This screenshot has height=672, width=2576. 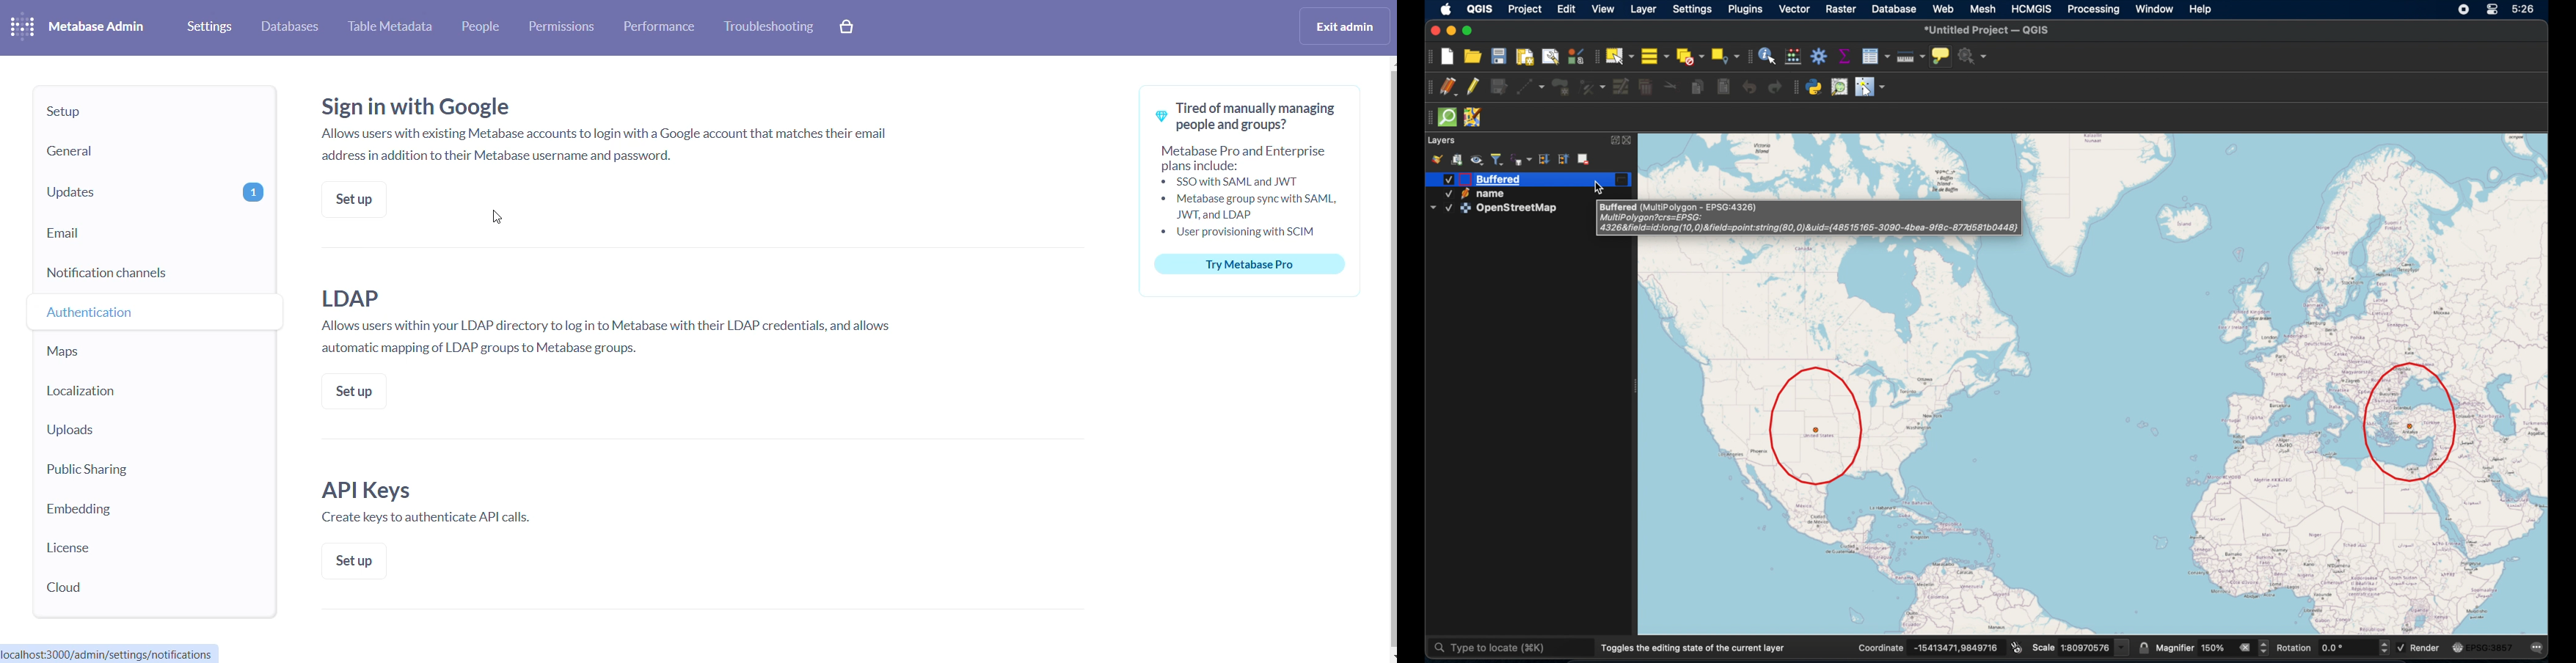 What do you see at coordinates (2524, 9) in the screenshot?
I see `5:26` at bounding box center [2524, 9].